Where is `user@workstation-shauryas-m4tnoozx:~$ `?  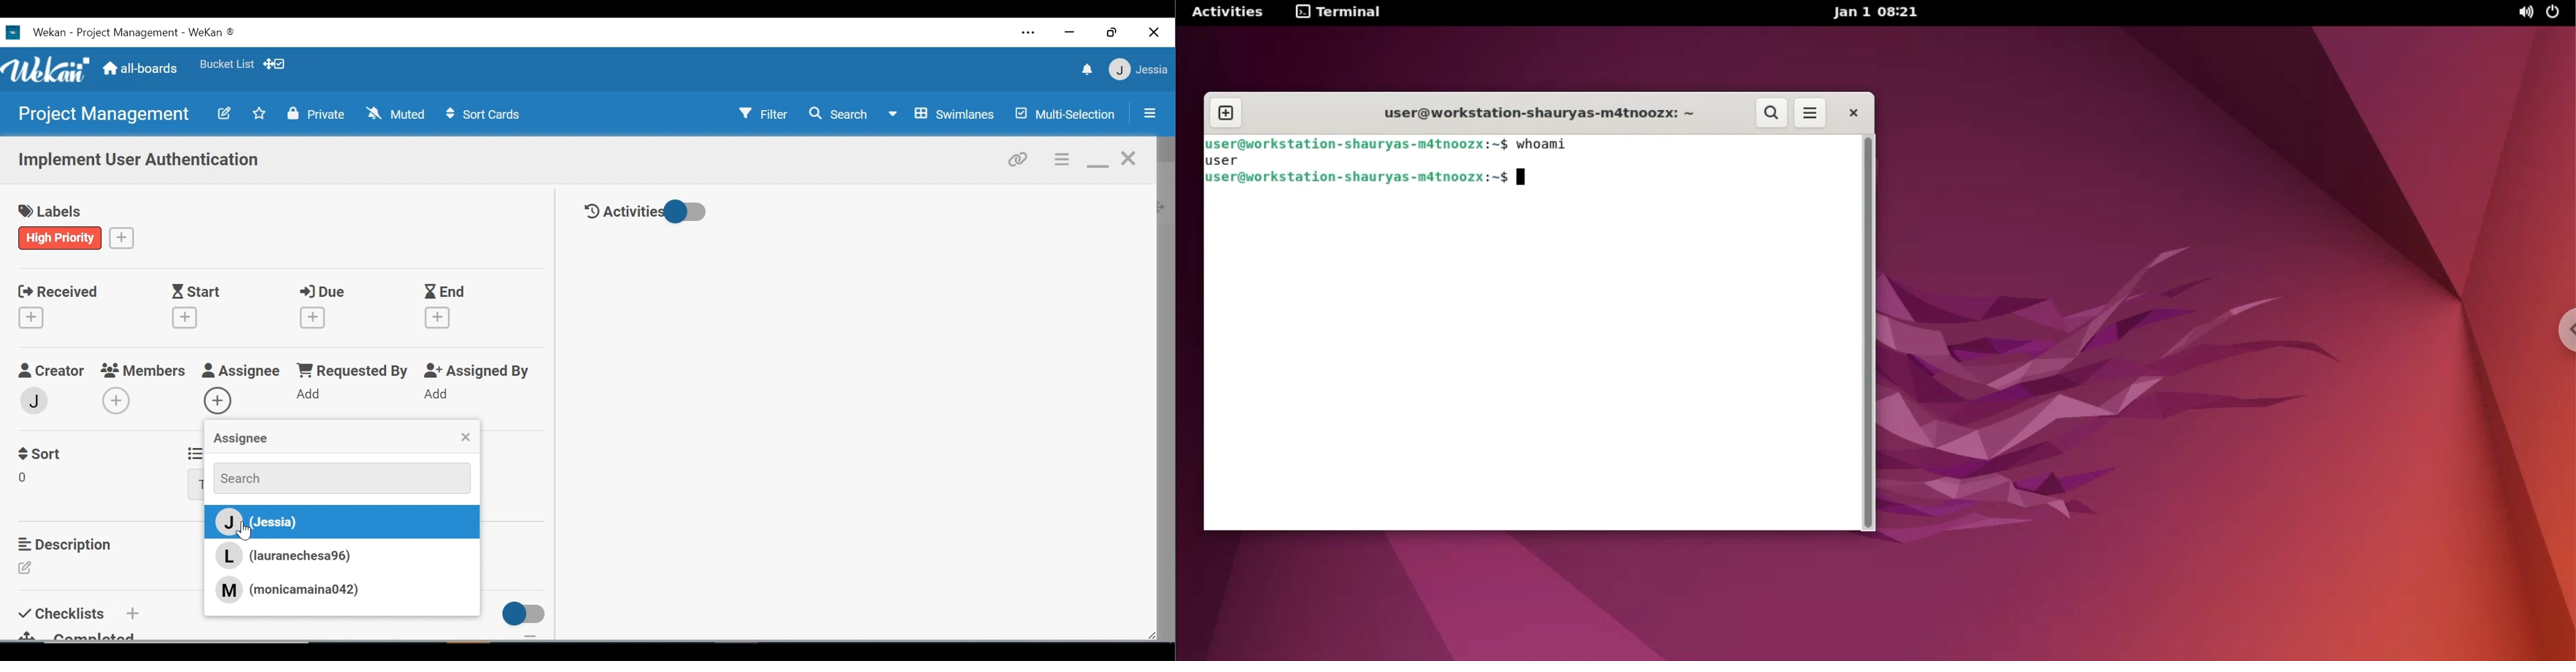 user@workstation-shauryas-m4tnoozx:~$  is located at coordinates (1410, 181).